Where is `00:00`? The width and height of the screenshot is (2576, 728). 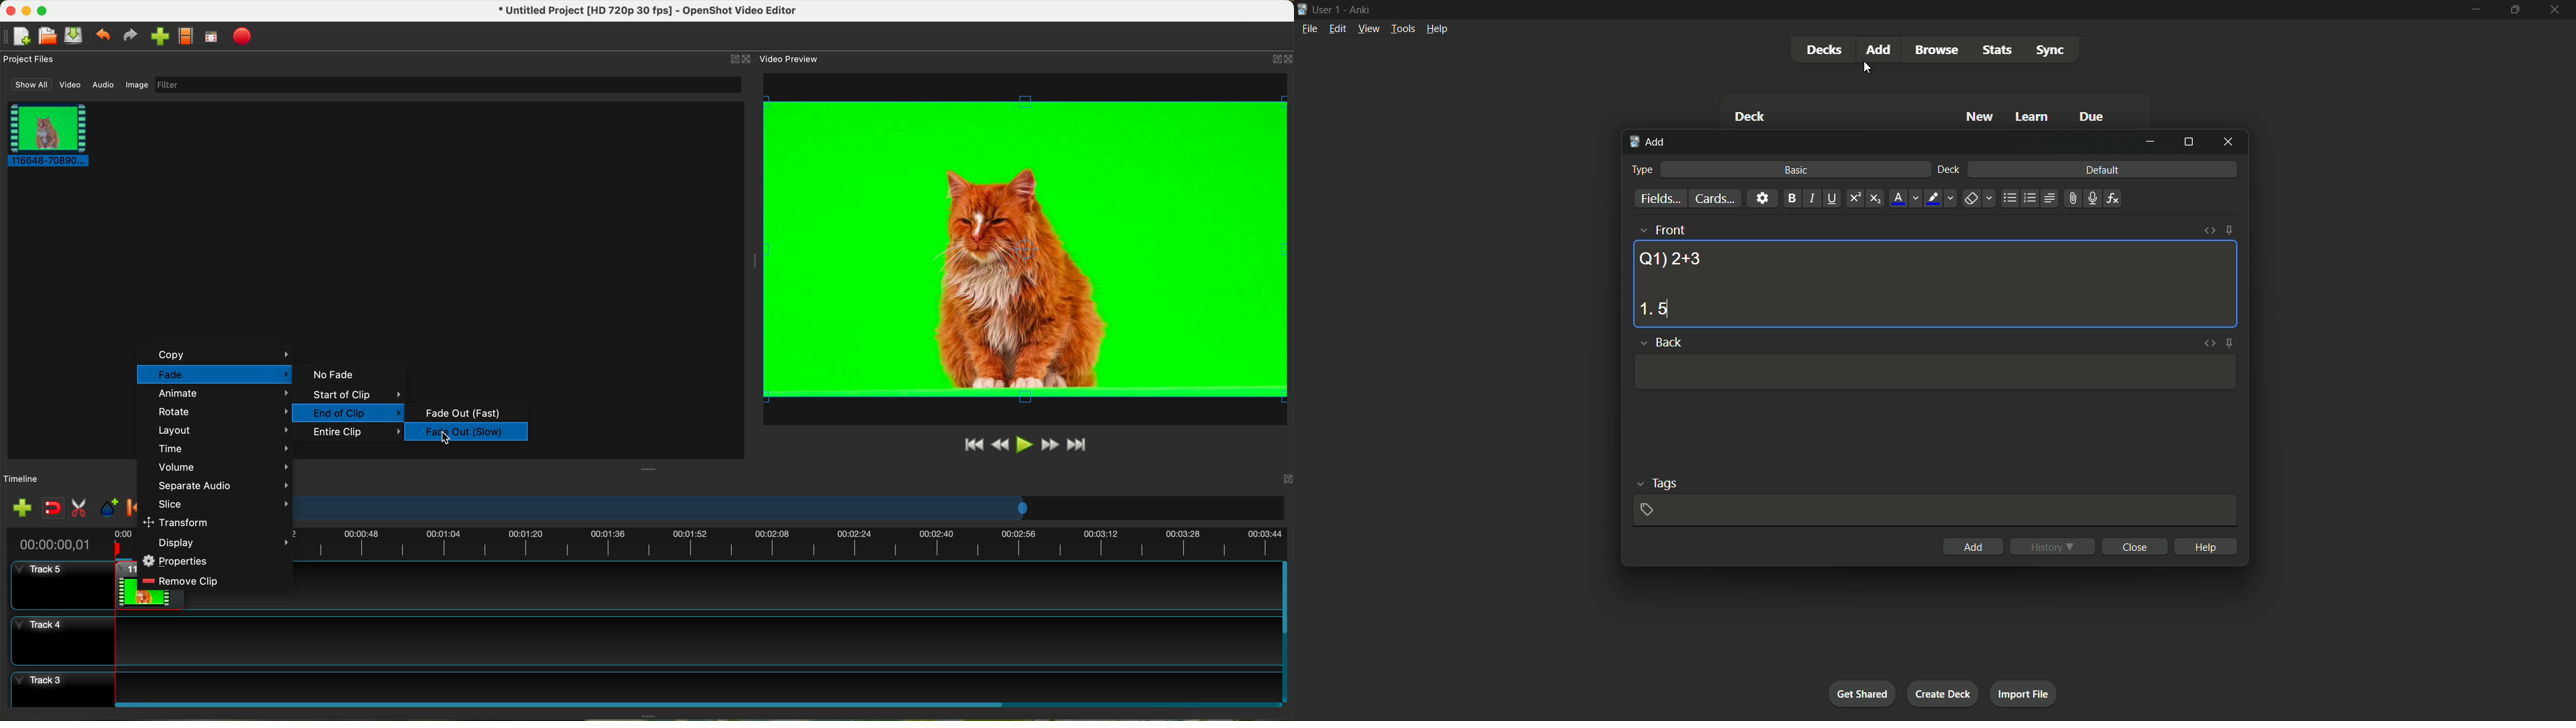
00:00 is located at coordinates (124, 544).